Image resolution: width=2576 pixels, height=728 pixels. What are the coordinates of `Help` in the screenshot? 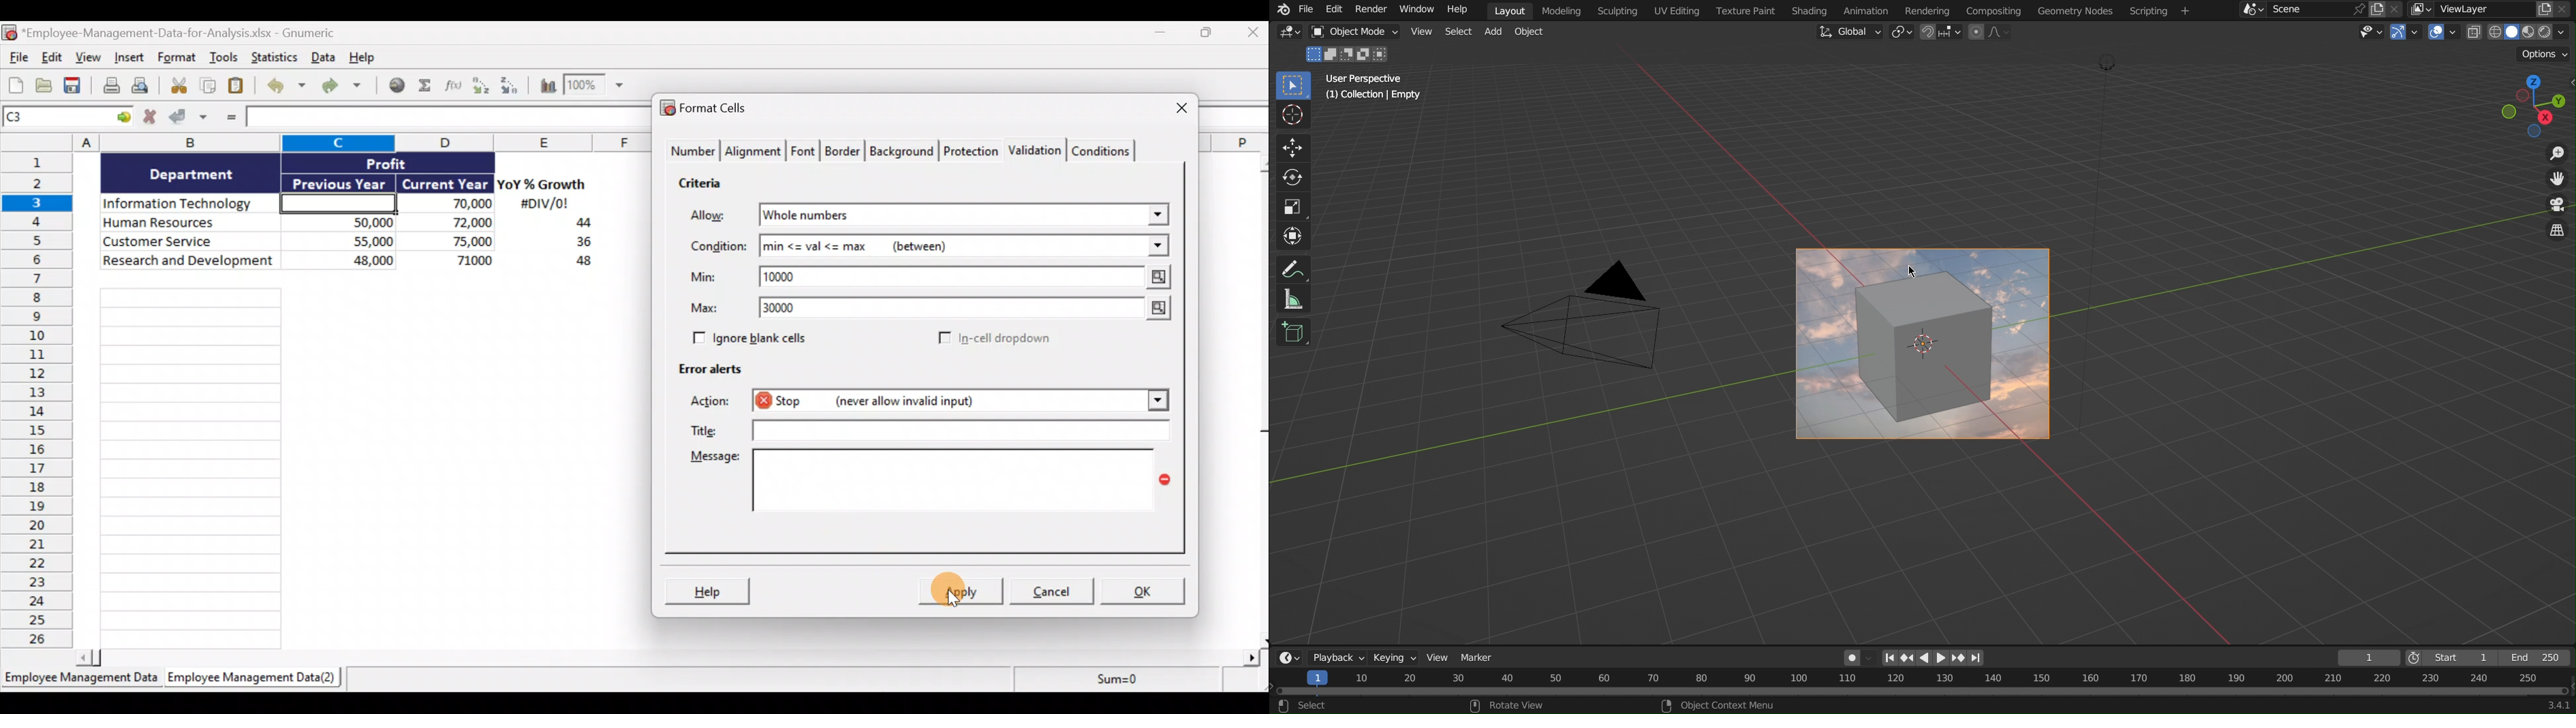 It's located at (709, 590).